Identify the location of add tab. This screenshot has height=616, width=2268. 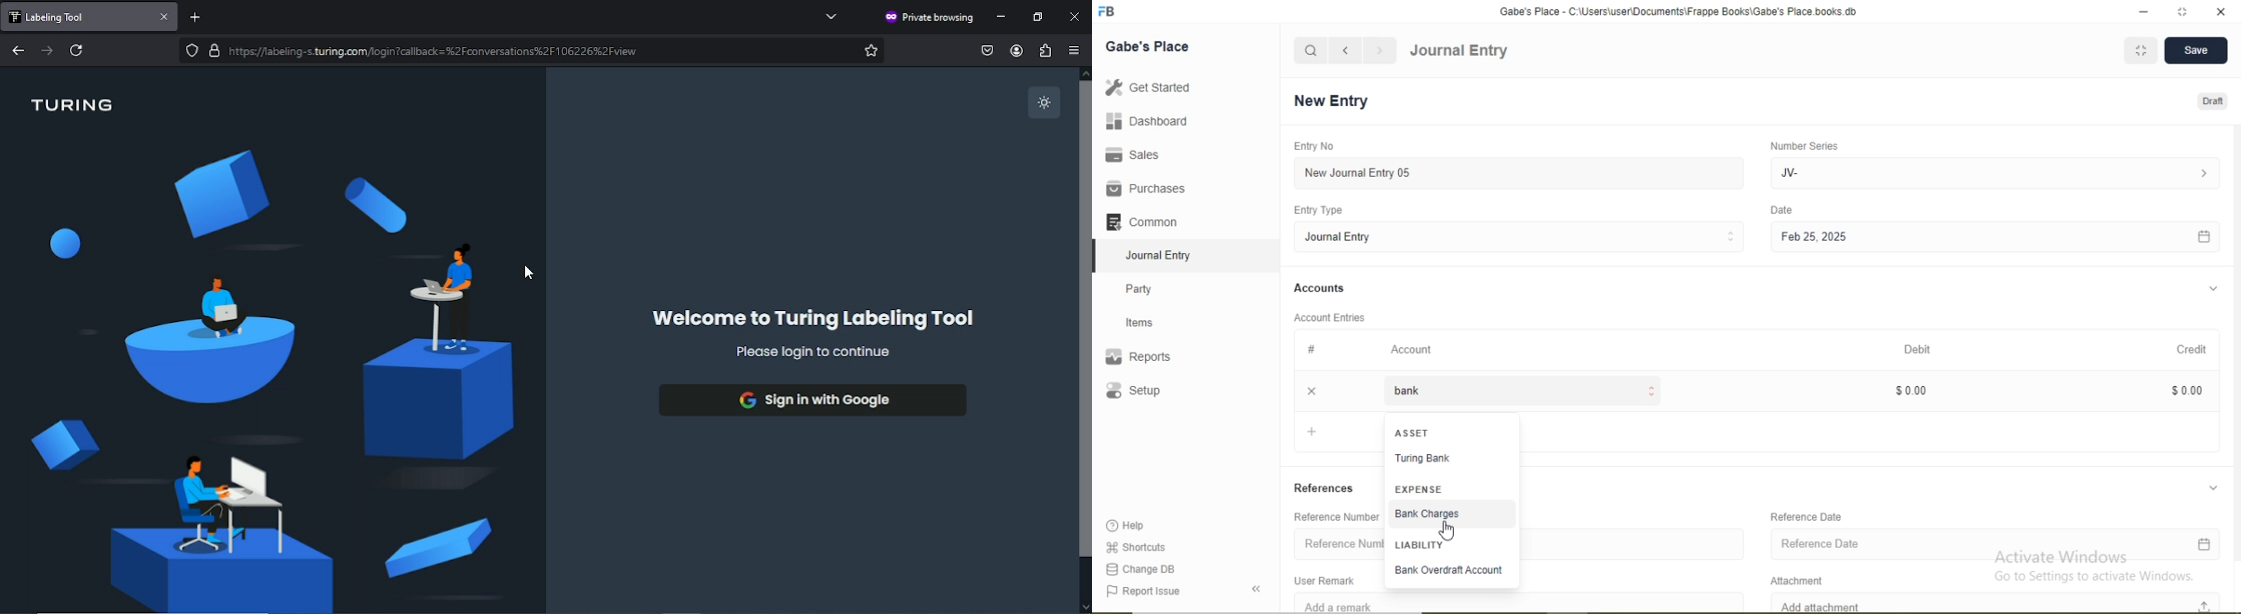
(204, 16).